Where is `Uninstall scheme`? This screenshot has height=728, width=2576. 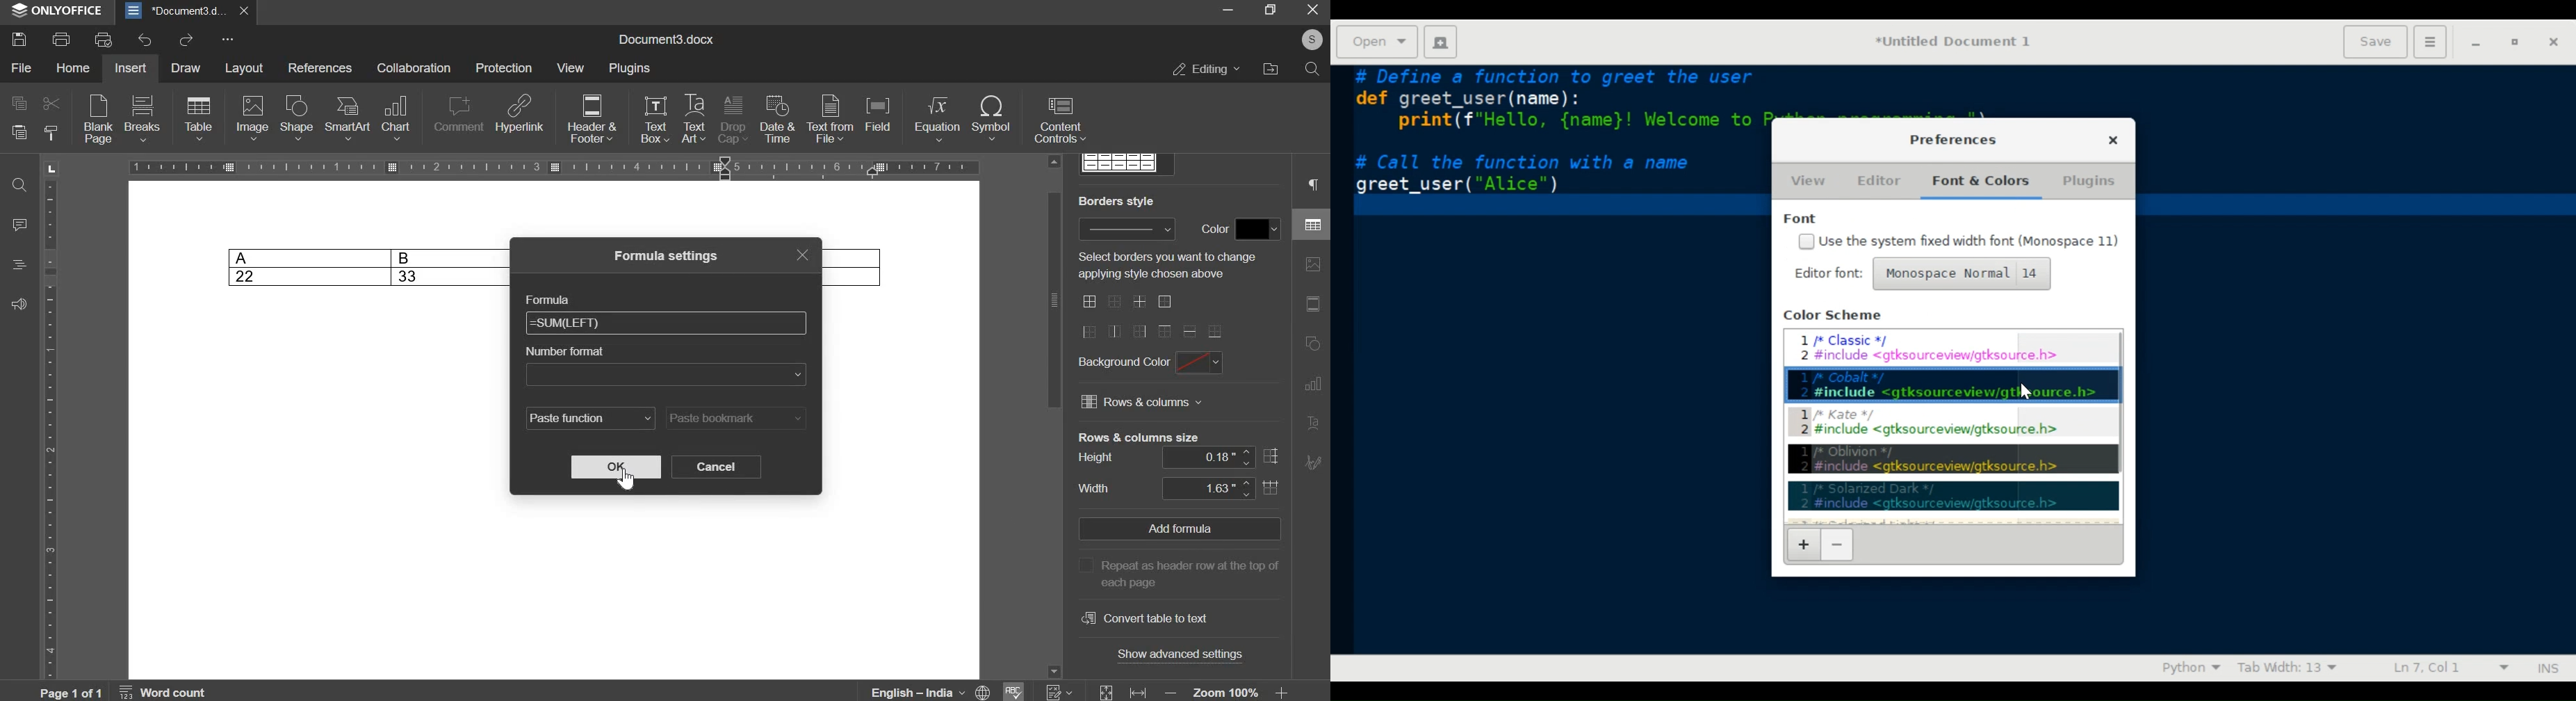 Uninstall scheme is located at coordinates (1836, 546).